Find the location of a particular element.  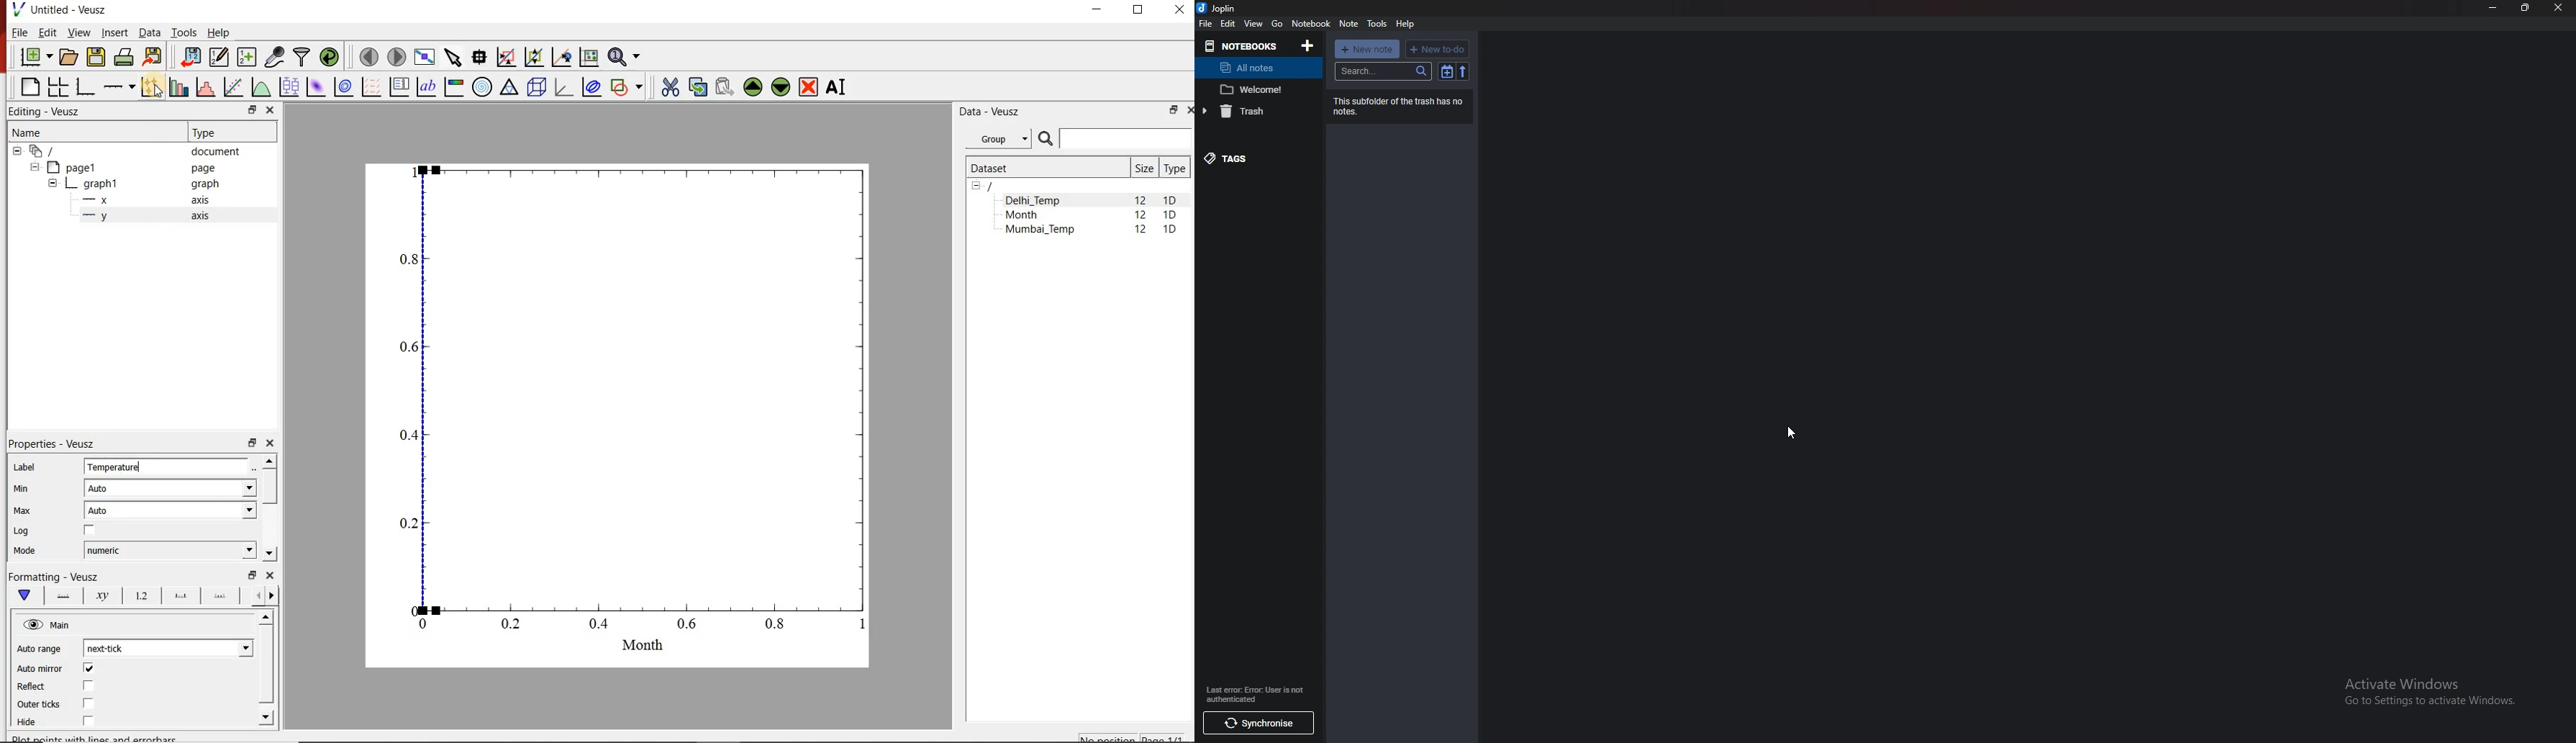

Size is located at coordinates (1144, 168).